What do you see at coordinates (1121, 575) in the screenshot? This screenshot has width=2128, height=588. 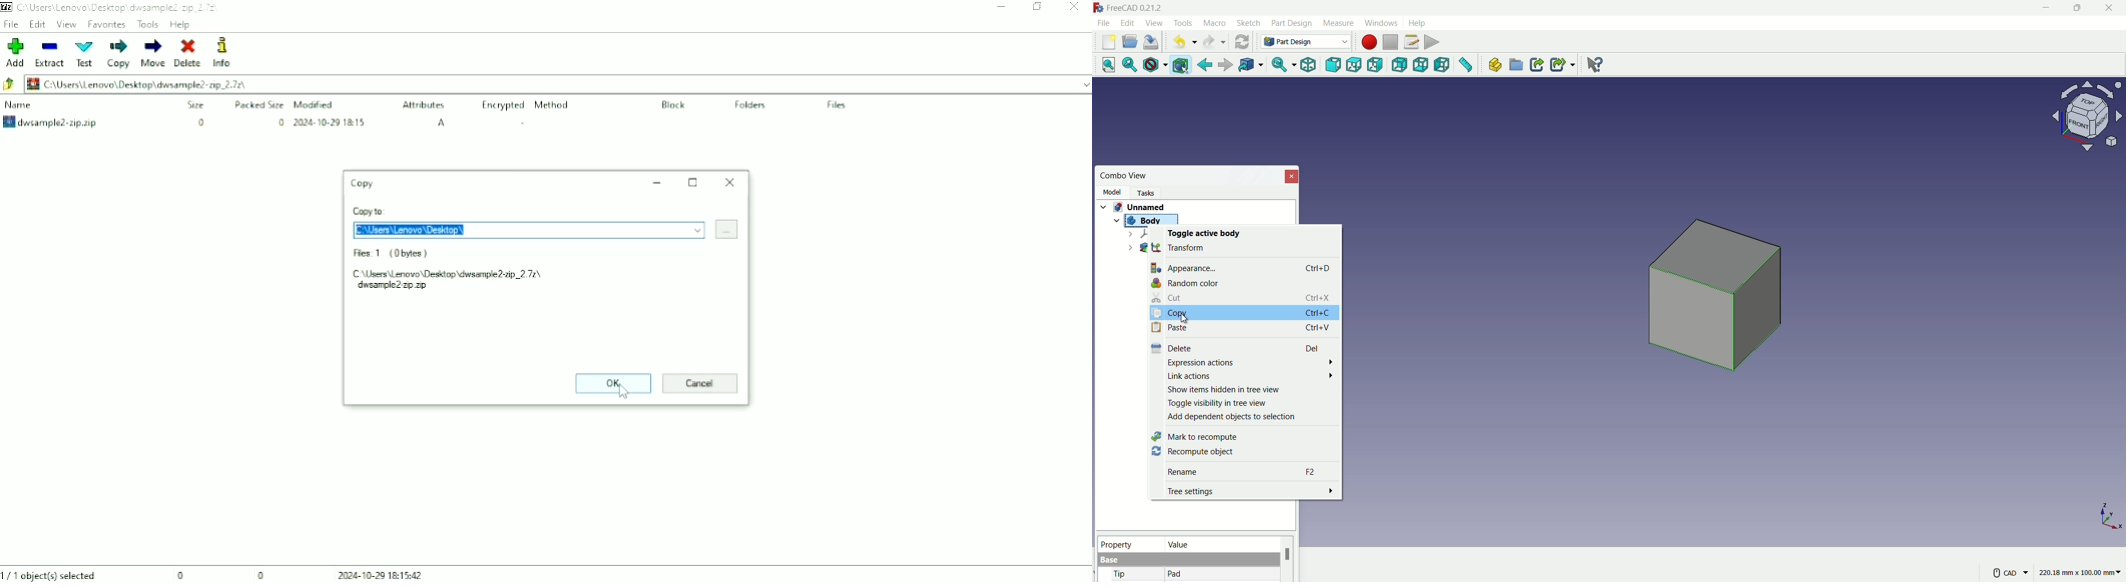 I see `tip` at bounding box center [1121, 575].